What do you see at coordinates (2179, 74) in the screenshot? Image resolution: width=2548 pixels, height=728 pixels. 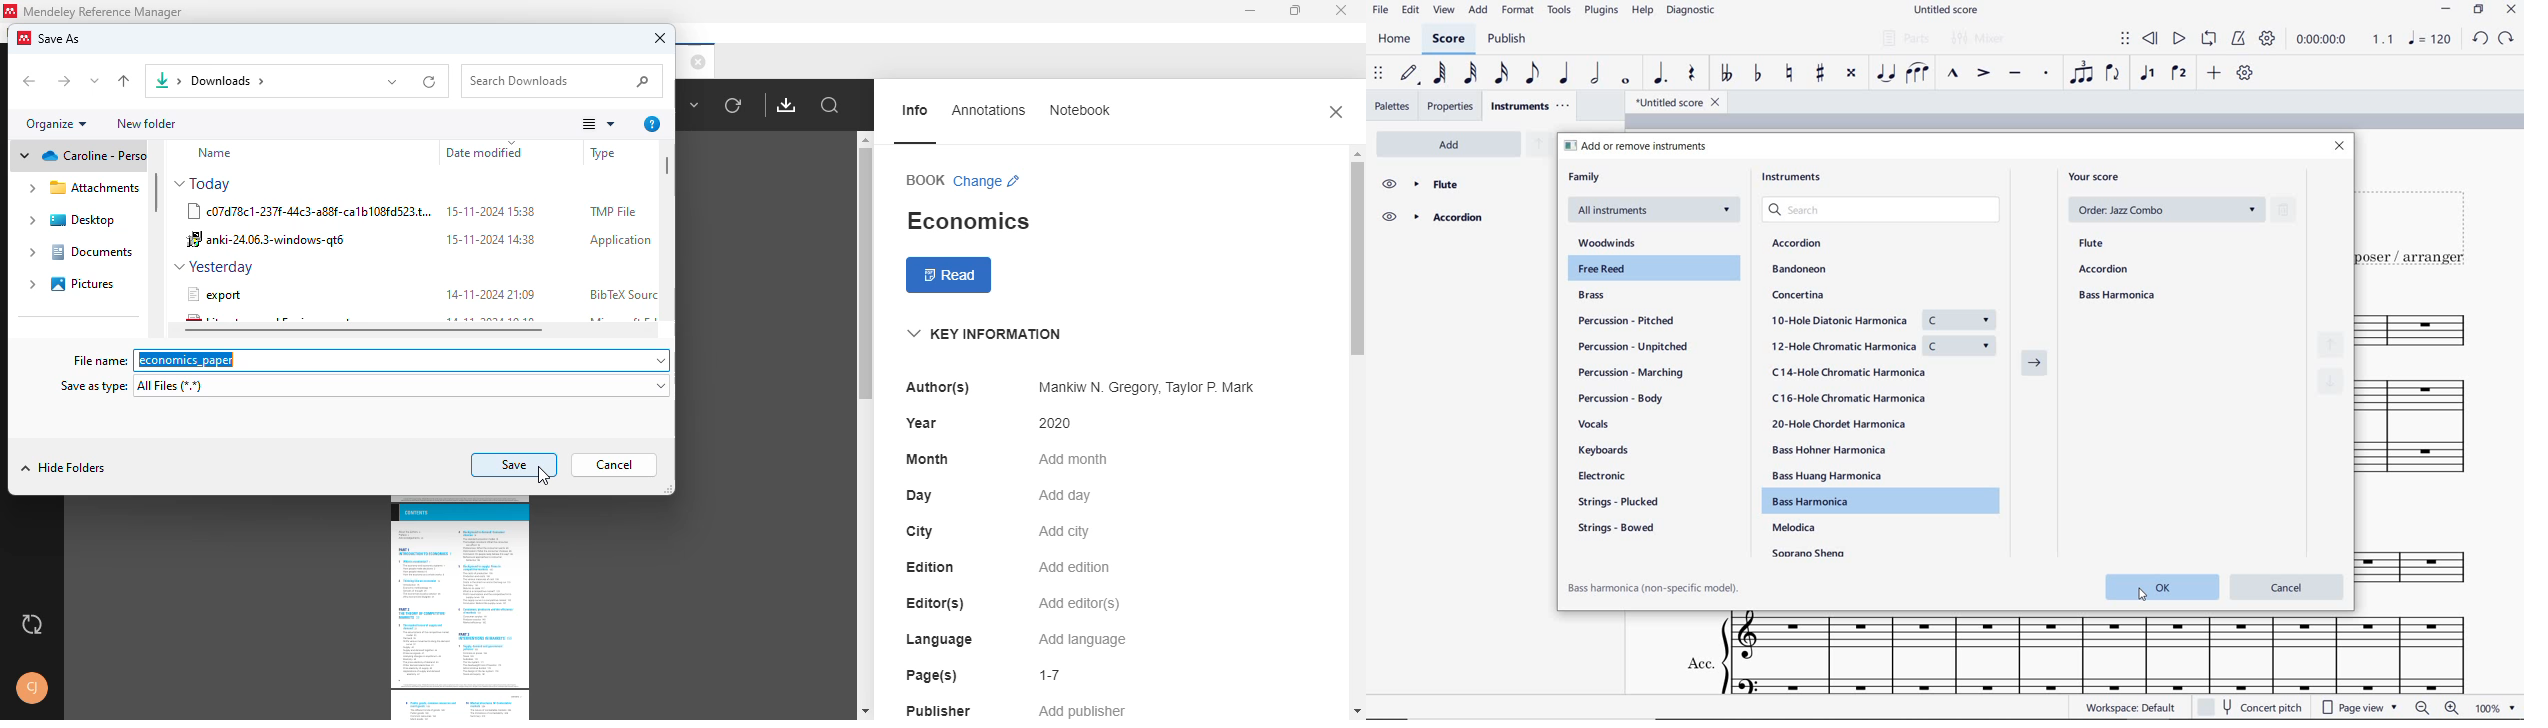 I see `voice 2` at bounding box center [2179, 74].